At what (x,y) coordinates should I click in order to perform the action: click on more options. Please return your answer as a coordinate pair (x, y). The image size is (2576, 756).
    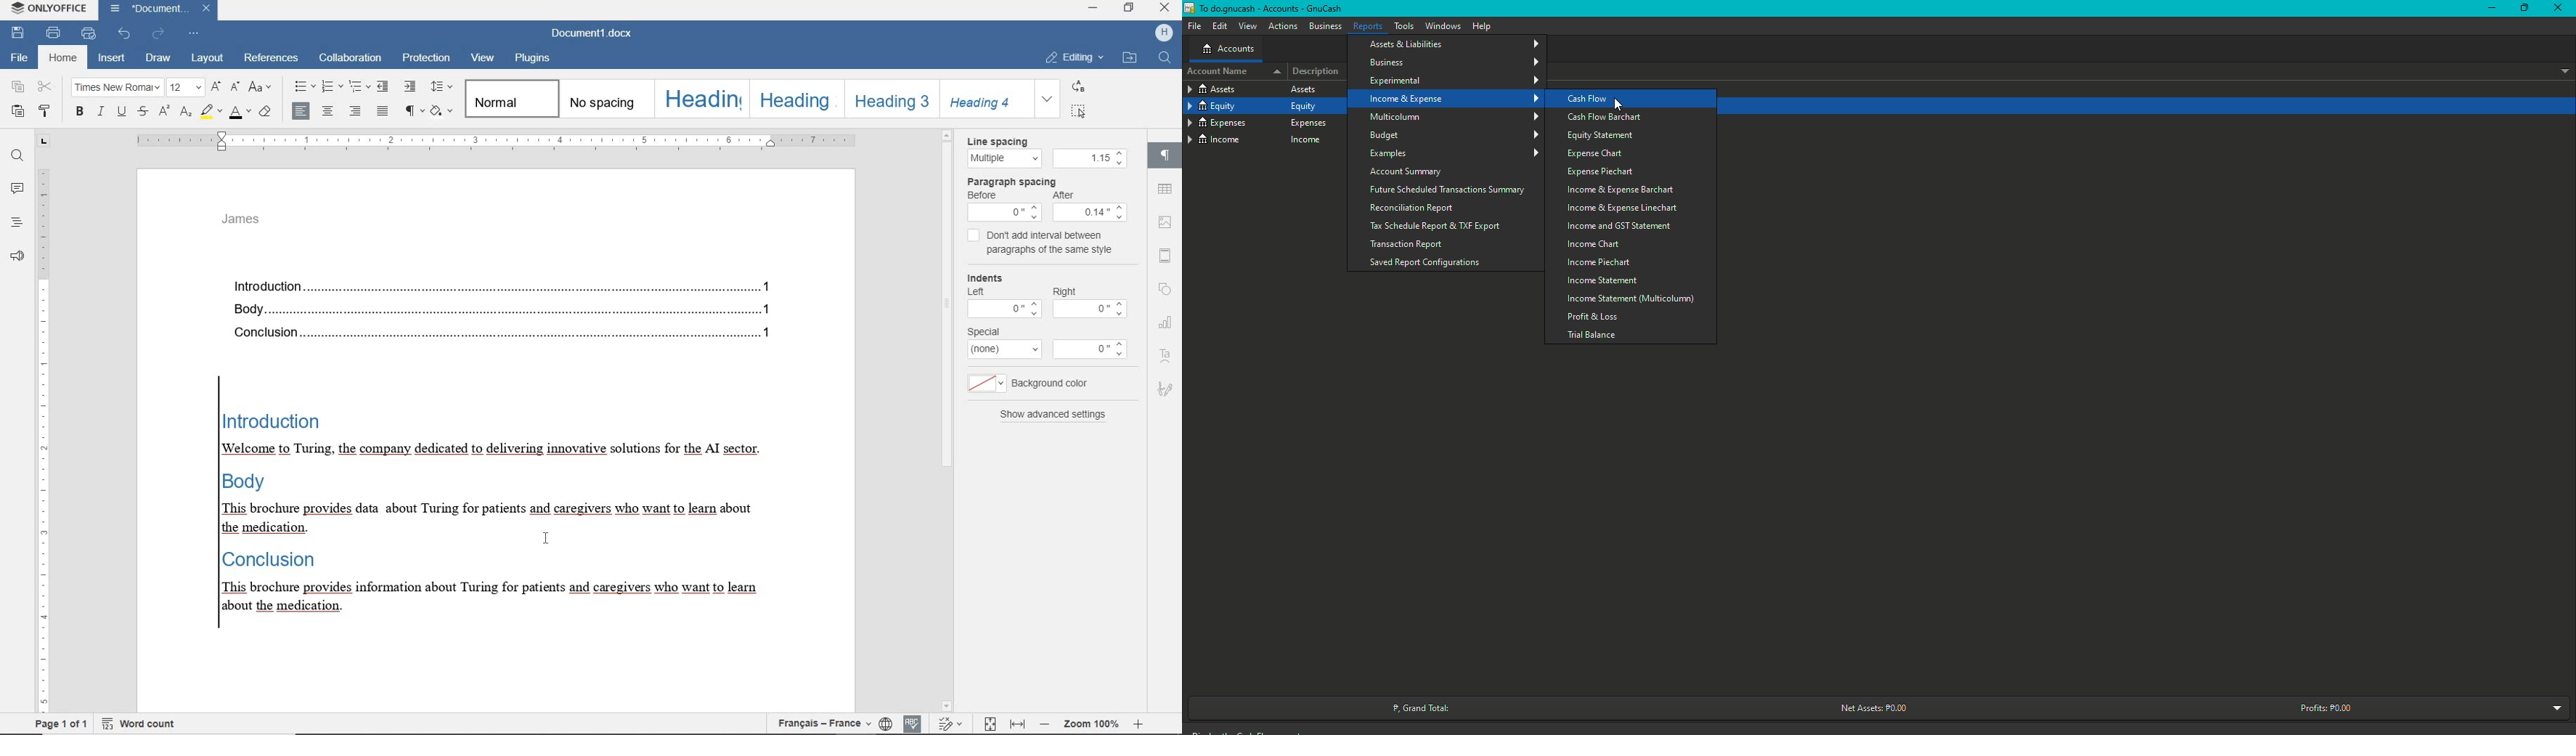
    Looking at the image, I should click on (1006, 350).